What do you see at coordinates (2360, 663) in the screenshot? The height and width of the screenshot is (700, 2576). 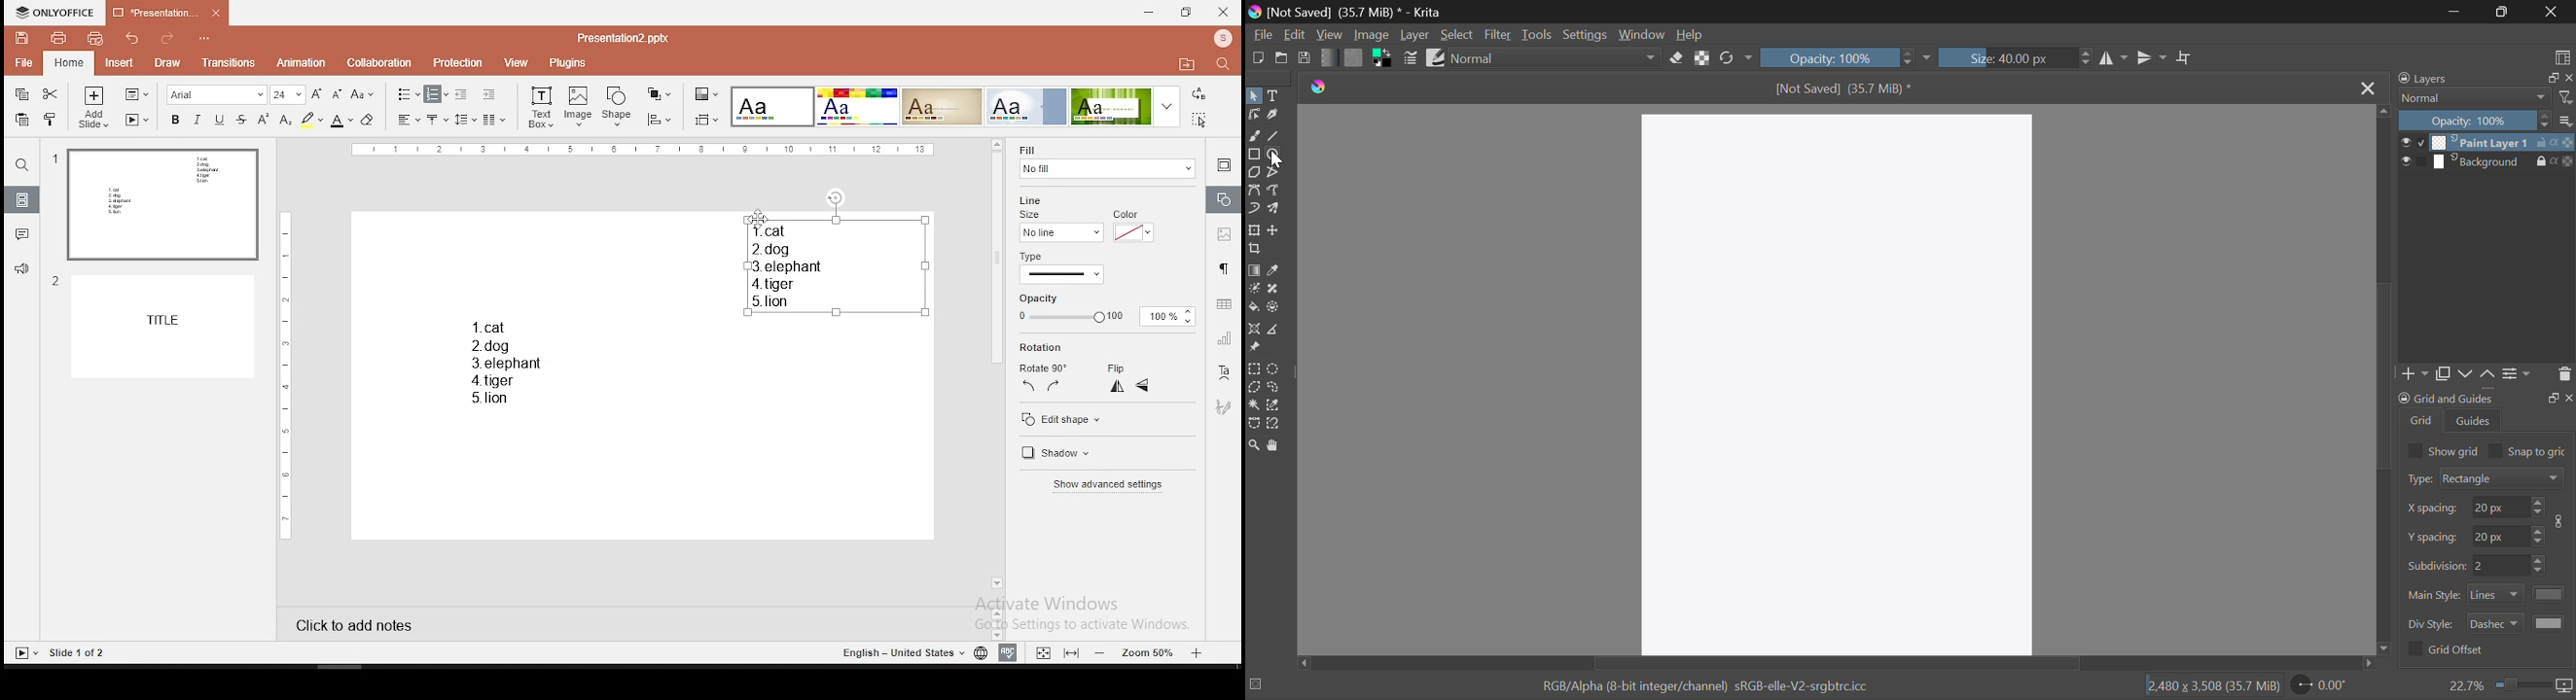 I see `move right` at bounding box center [2360, 663].